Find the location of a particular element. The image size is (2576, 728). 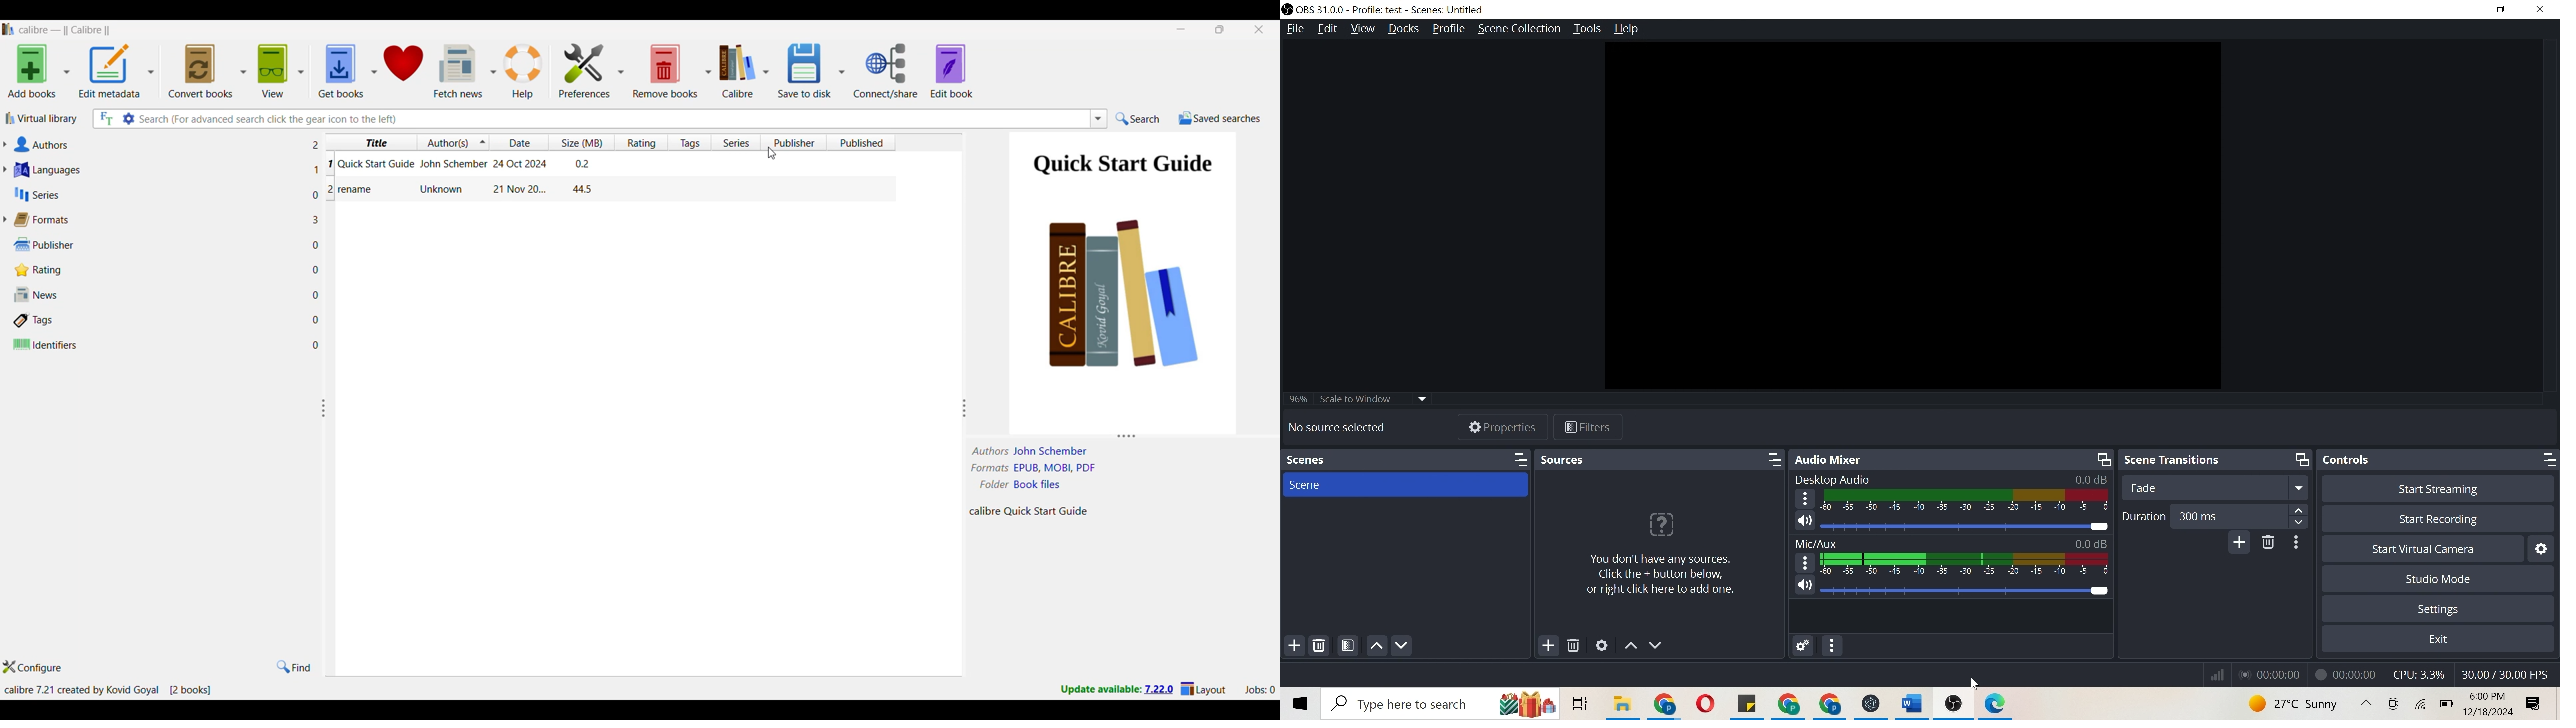

0 is located at coordinates (319, 343).